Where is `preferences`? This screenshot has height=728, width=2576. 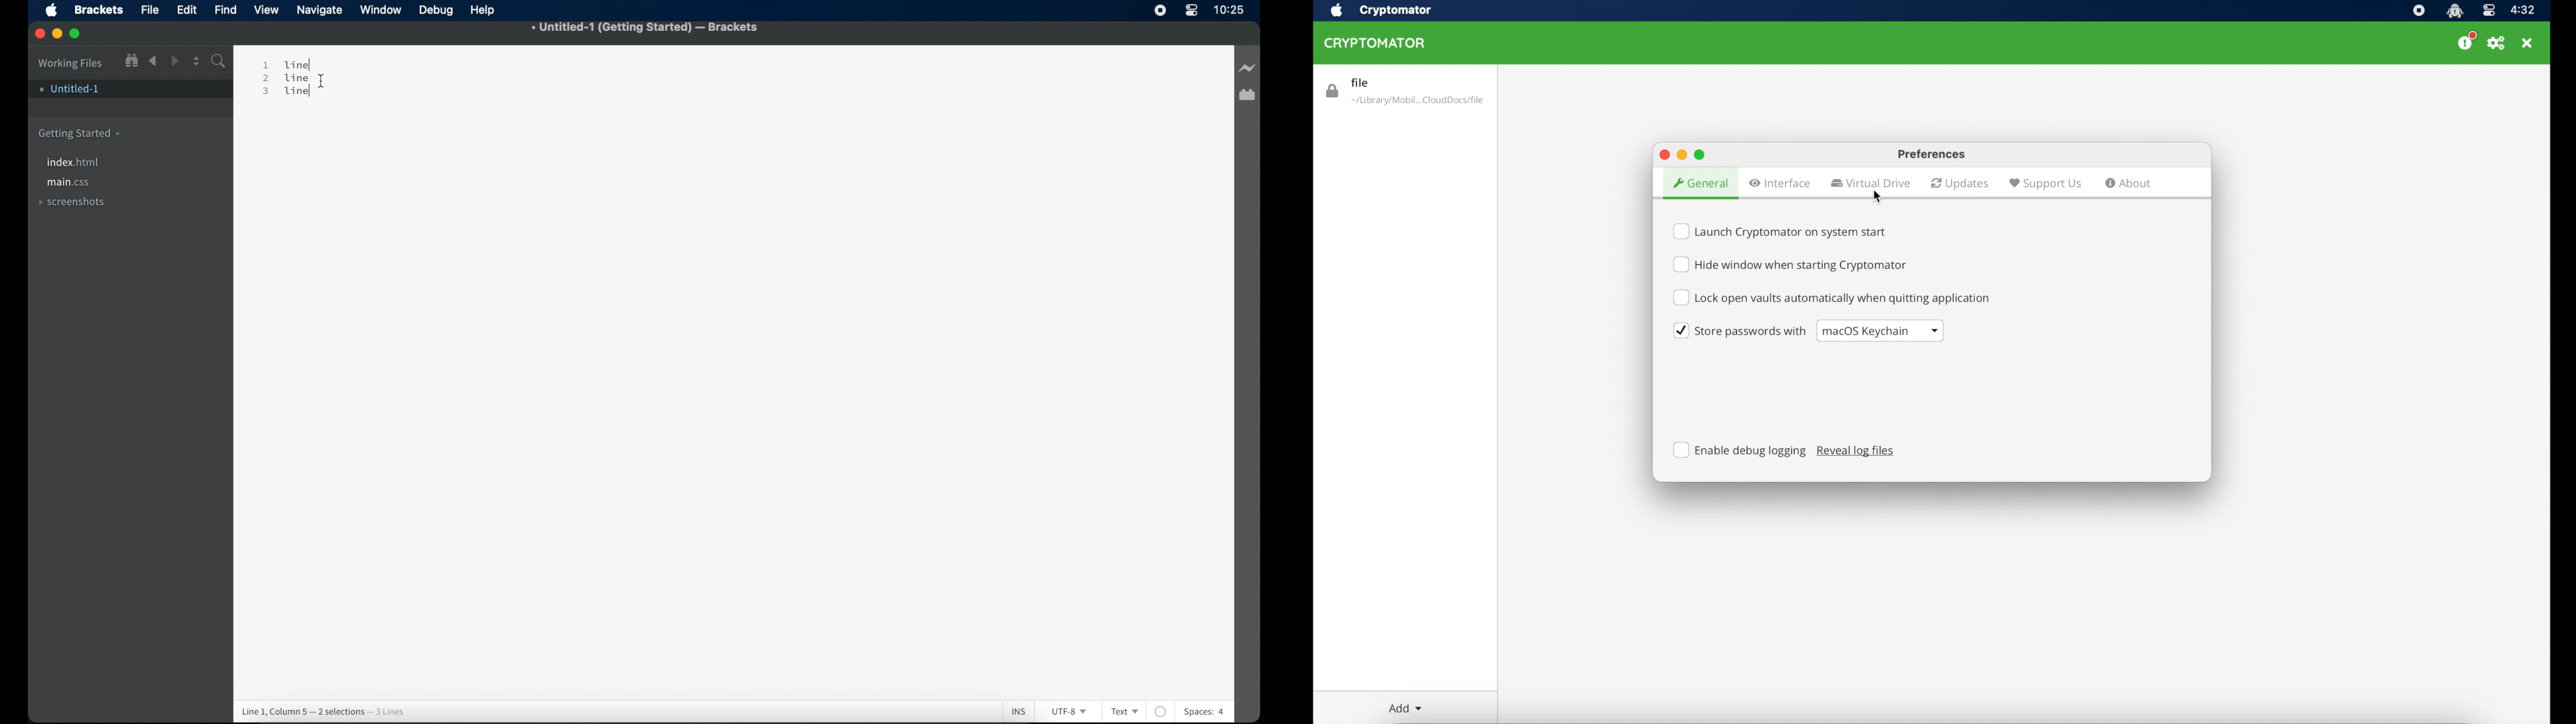 preferences is located at coordinates (2498, 43).